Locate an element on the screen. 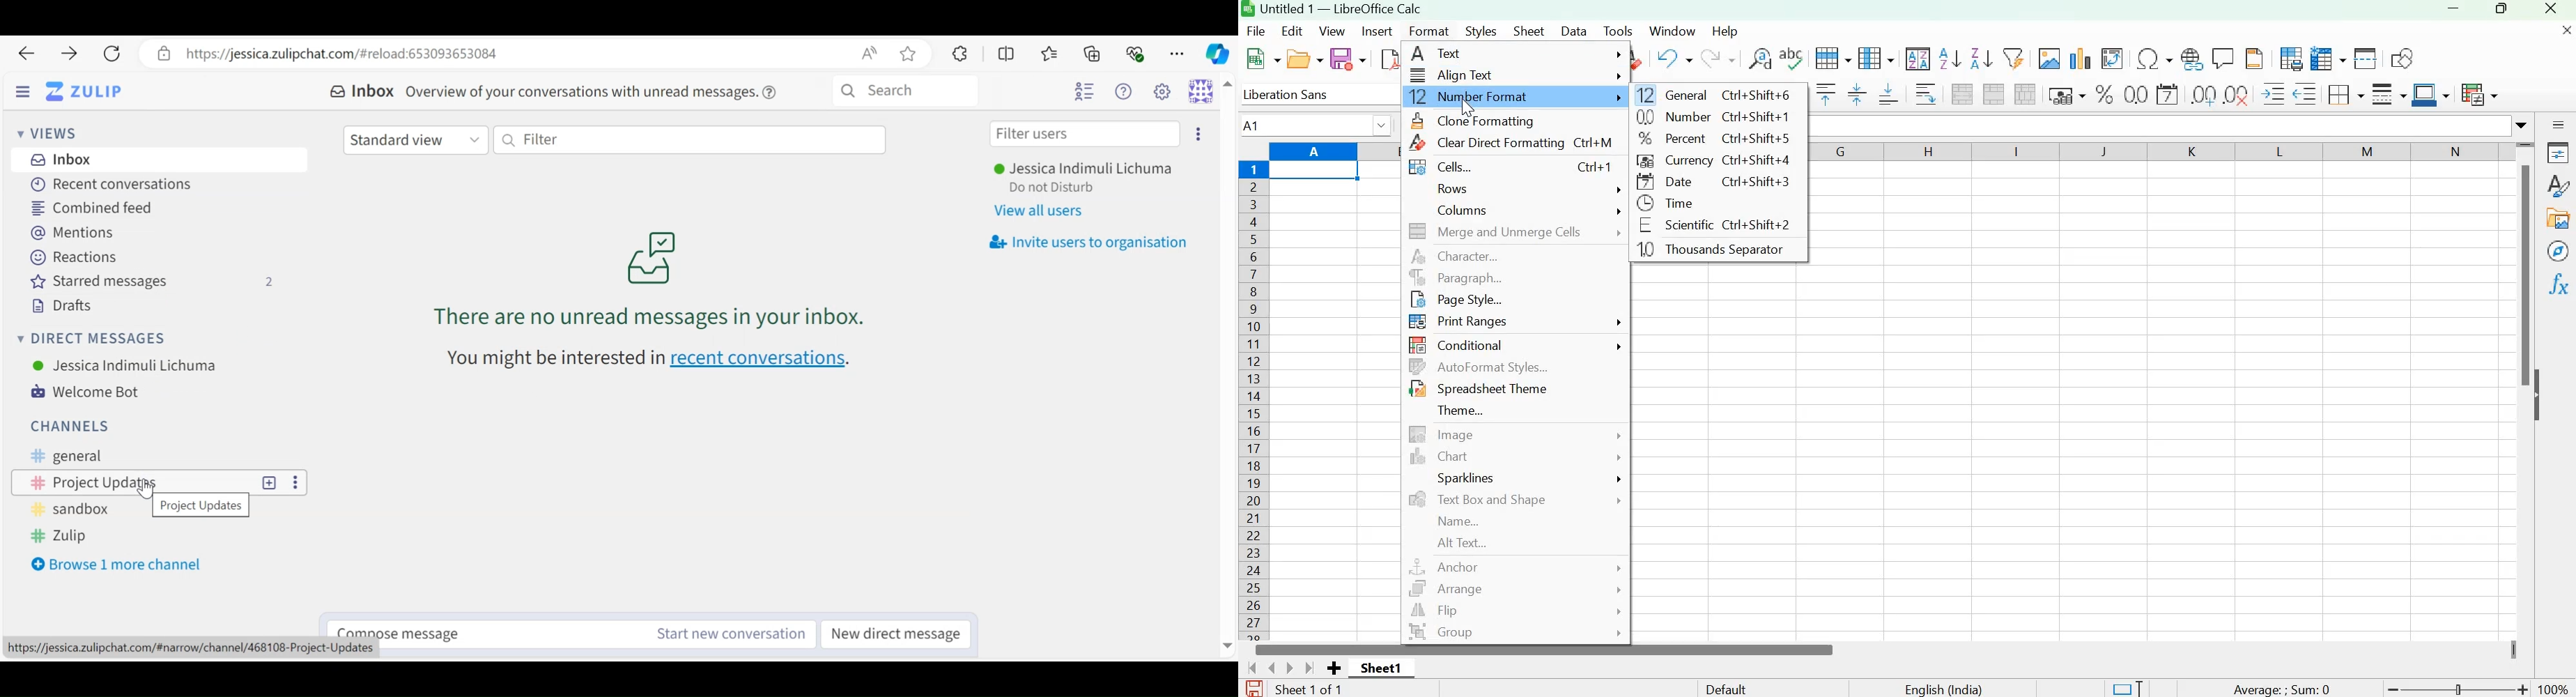  Channel is located at coordinates (158, 536).